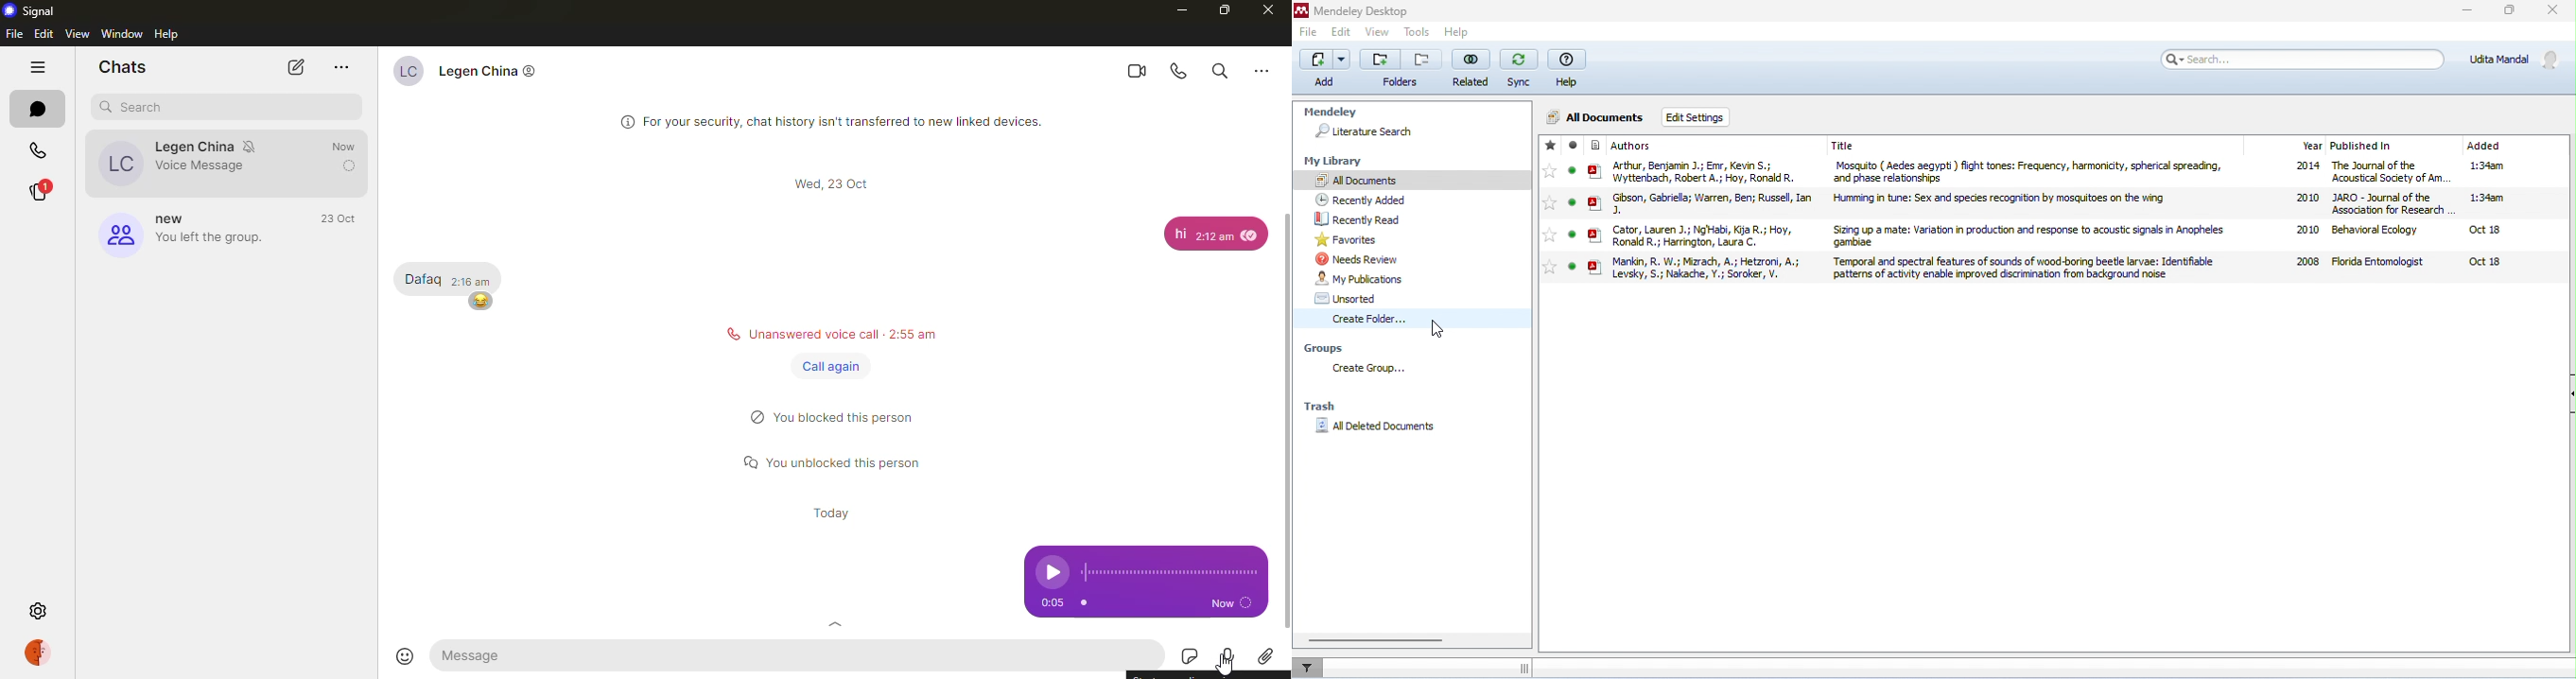 Image resolution: width=2576 pixels, height=700 pixels. What do you see at coordinates (1173, 10) in the screenshot?
I see `minimize` at bounding box center [1173, 10].